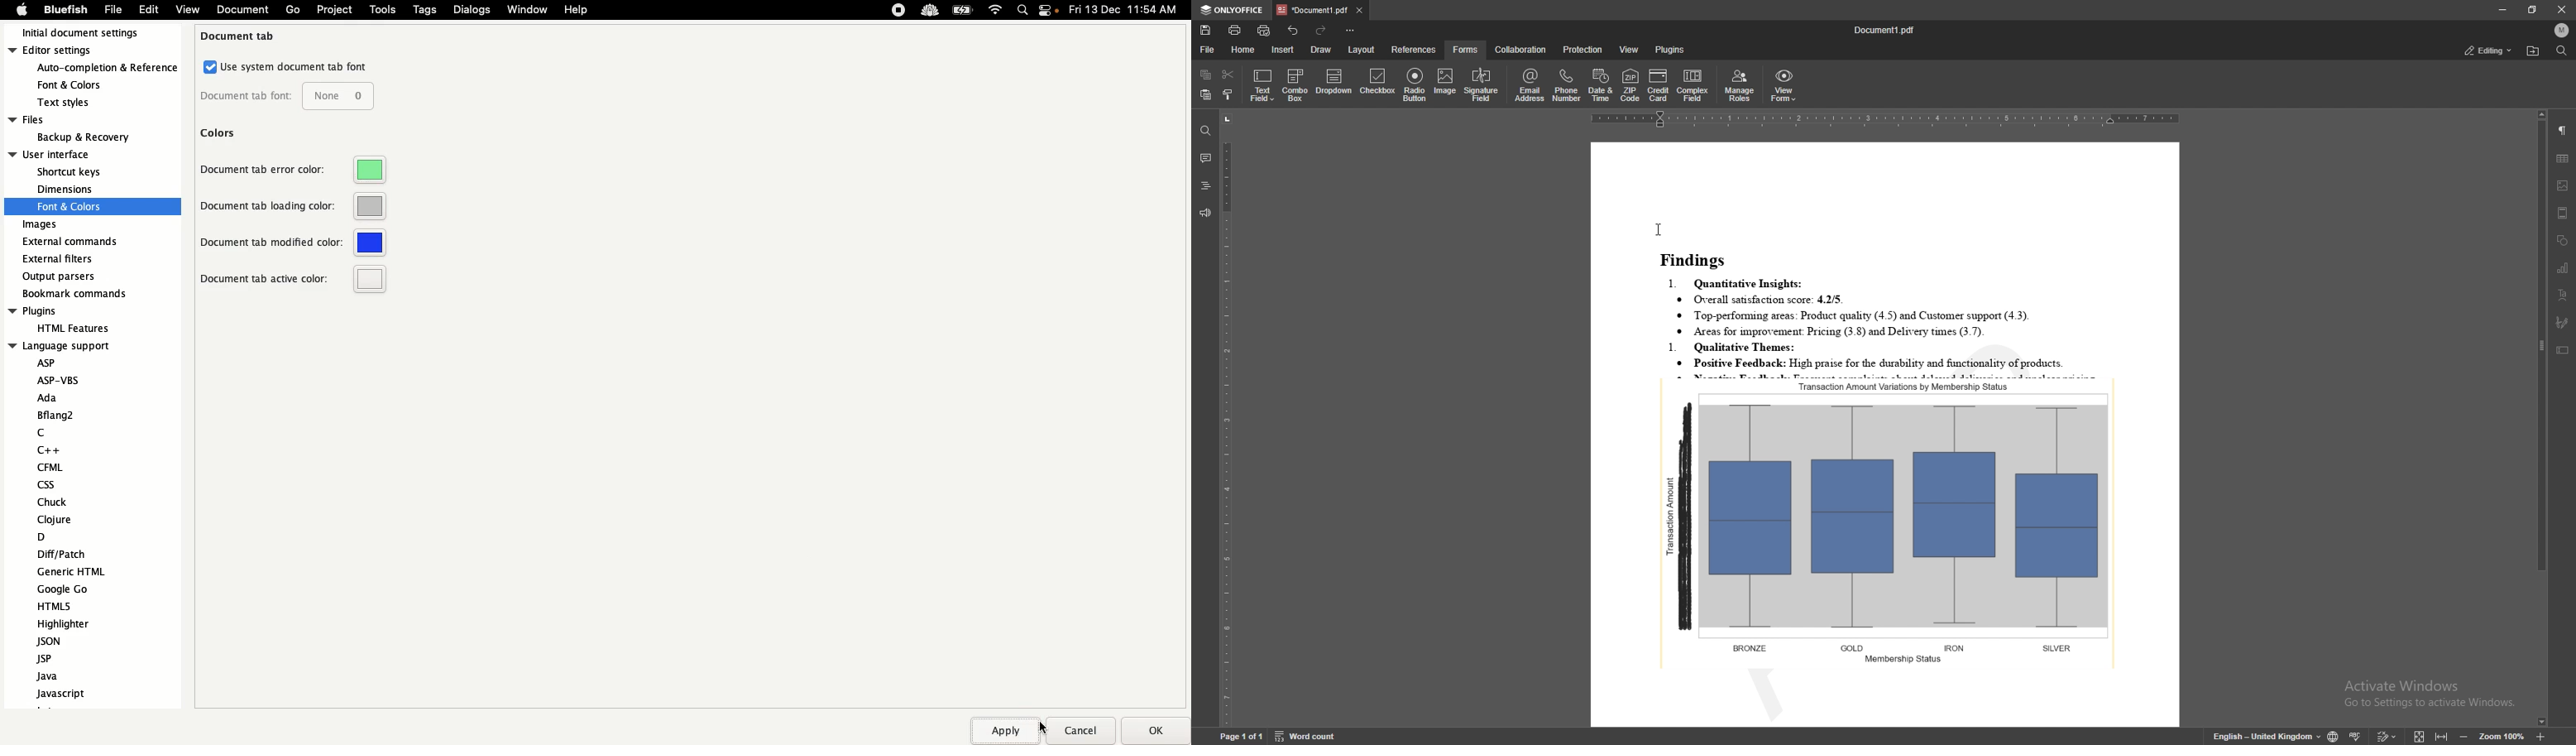  I want to click on word count, so click(1313, 737).